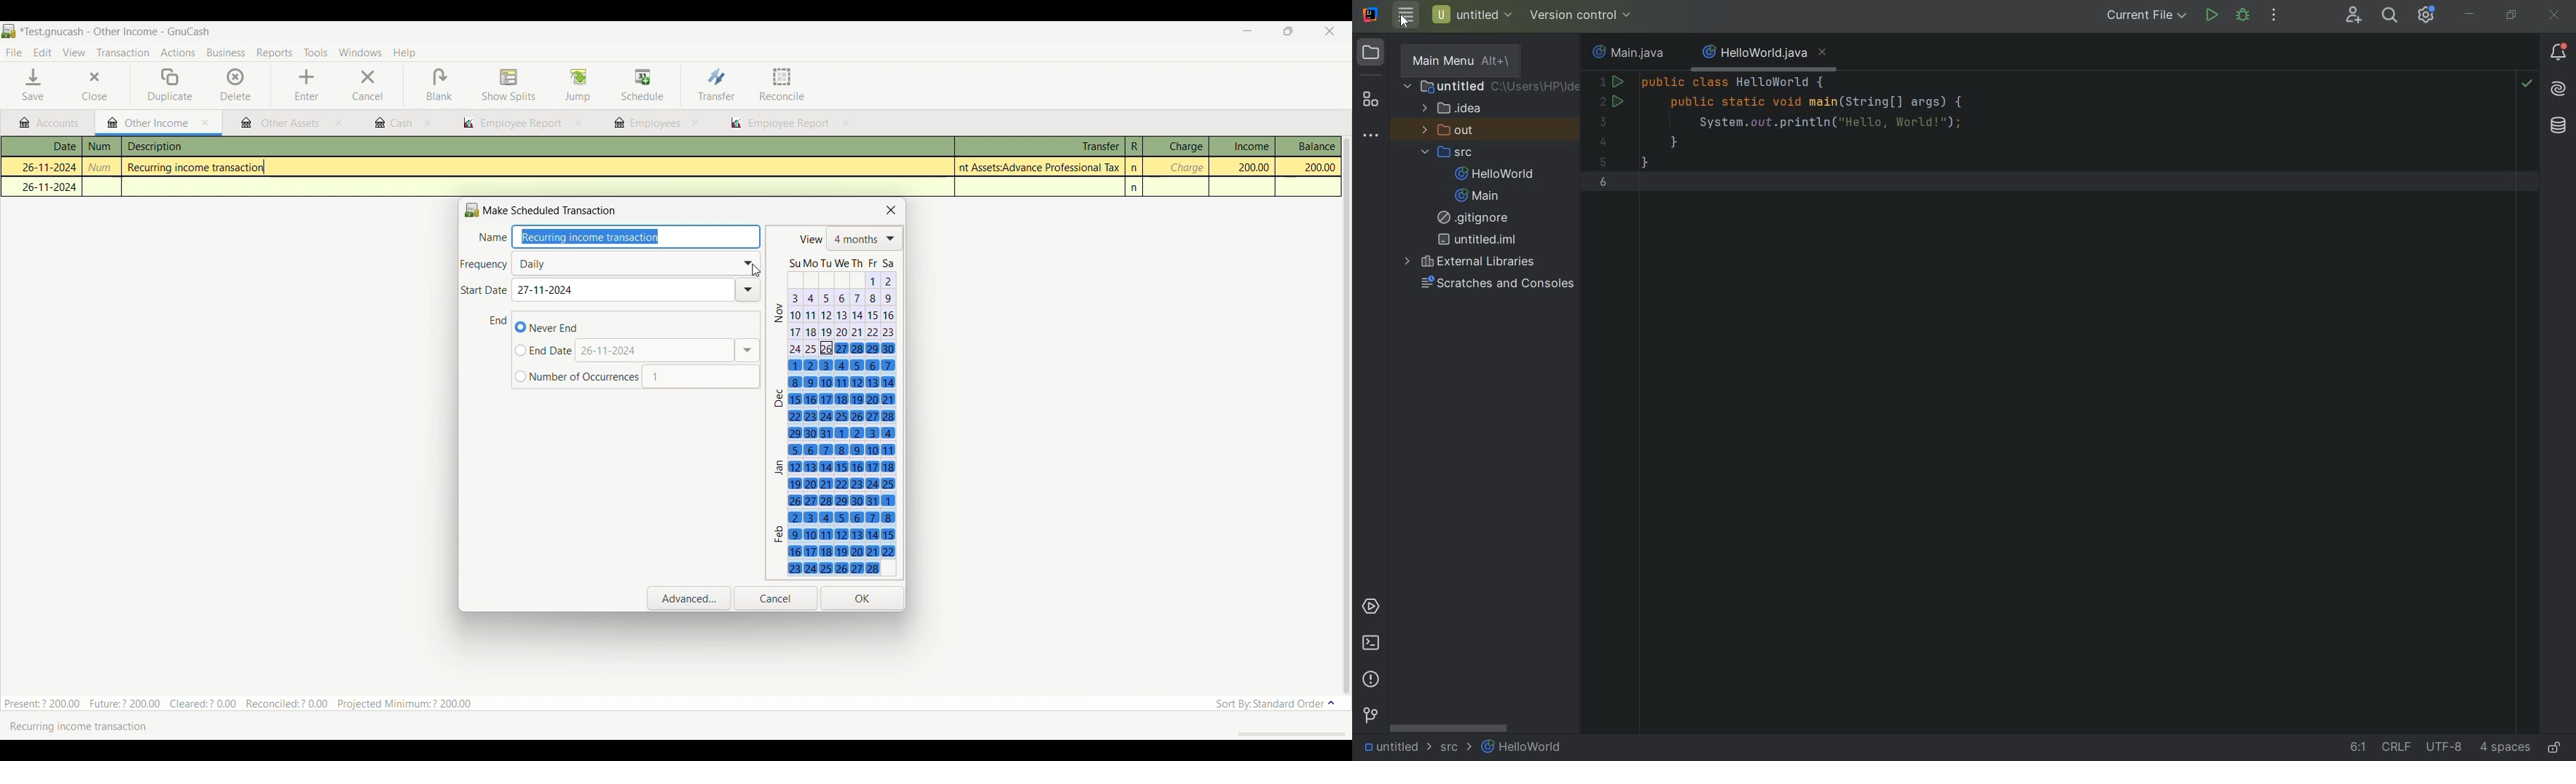 The width and height of the screenshot is (2576, 784). What do you see at coordinates (1185, 168) in the screenshot?
I see `charge` at bounding box center [1185, 168].